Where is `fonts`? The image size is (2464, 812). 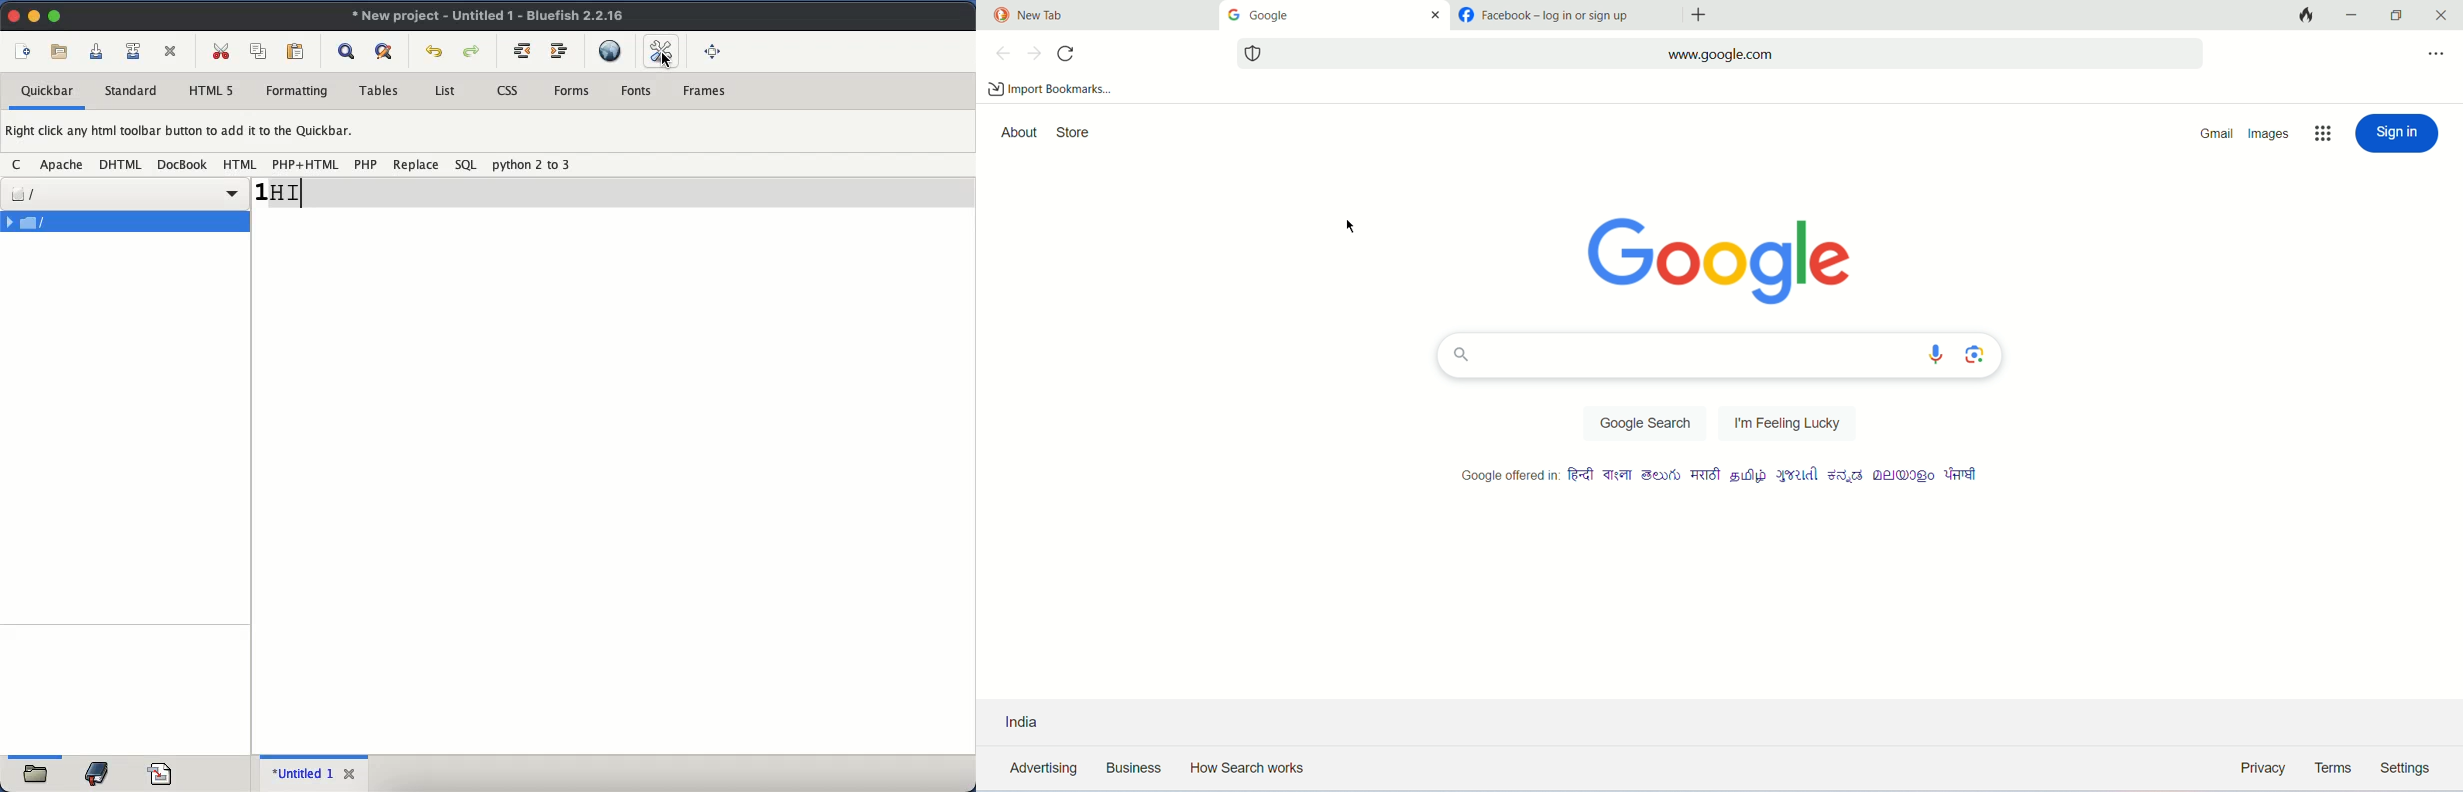 fonts is located at coordinates (638, 91).